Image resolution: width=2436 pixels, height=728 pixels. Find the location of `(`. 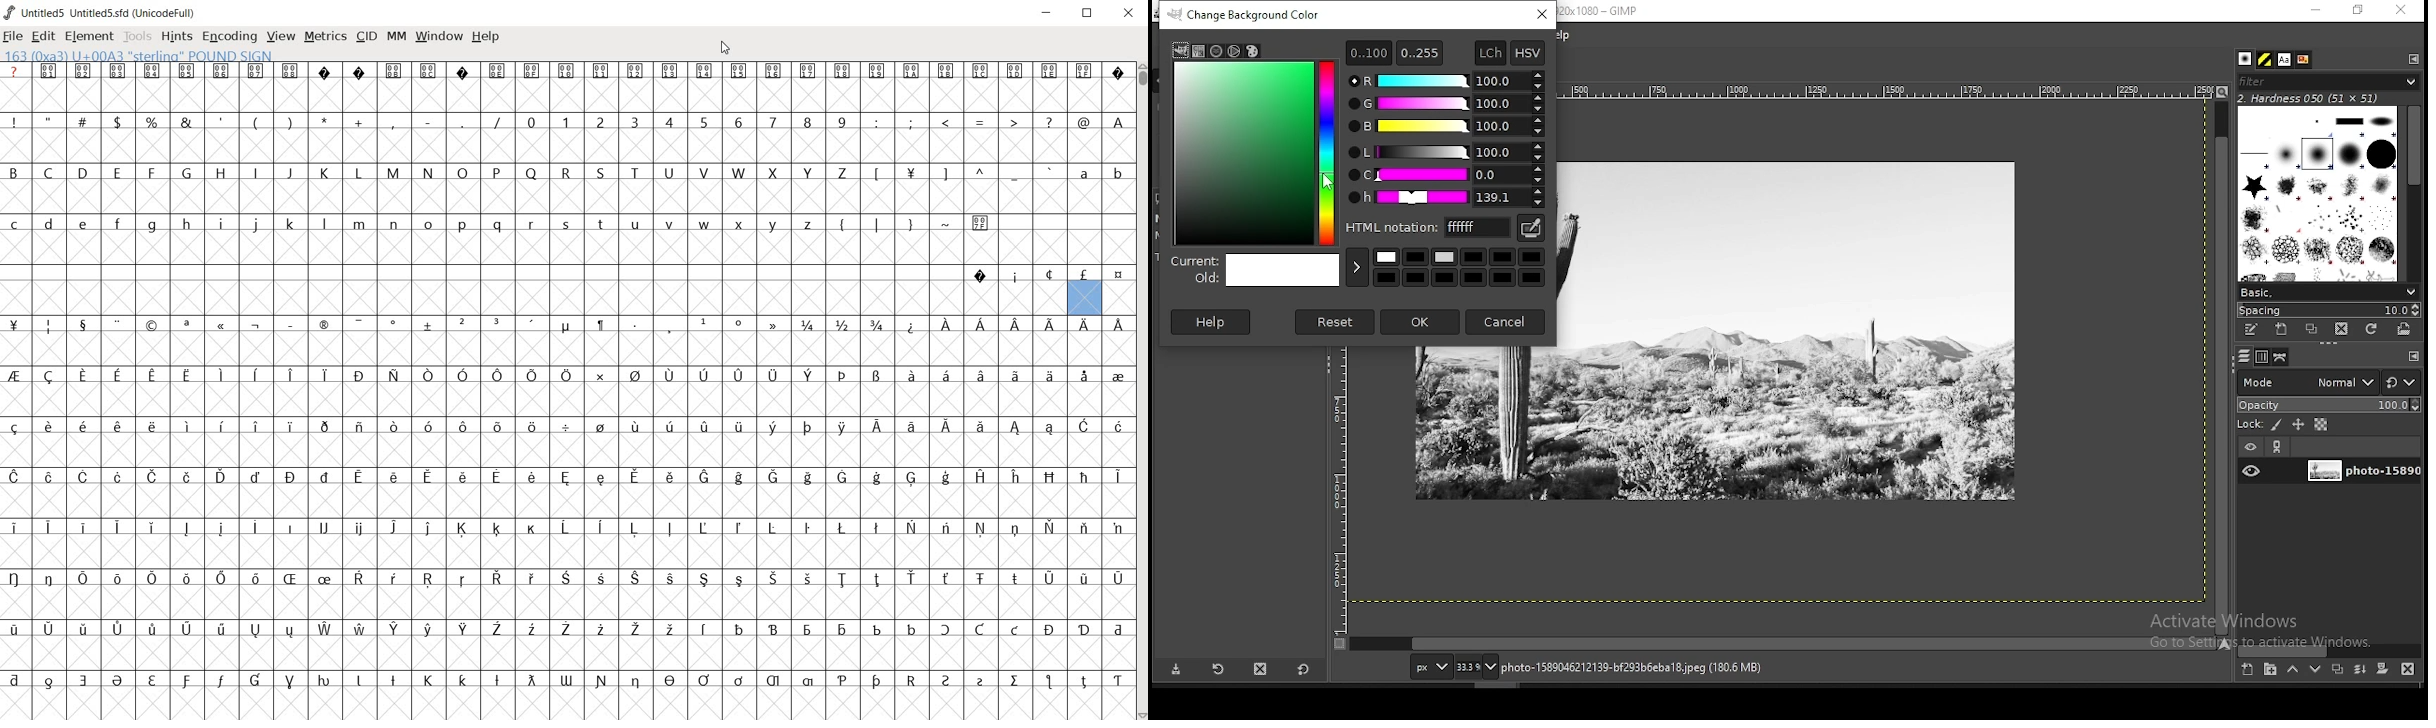

( is located at coordinates (256, 123).